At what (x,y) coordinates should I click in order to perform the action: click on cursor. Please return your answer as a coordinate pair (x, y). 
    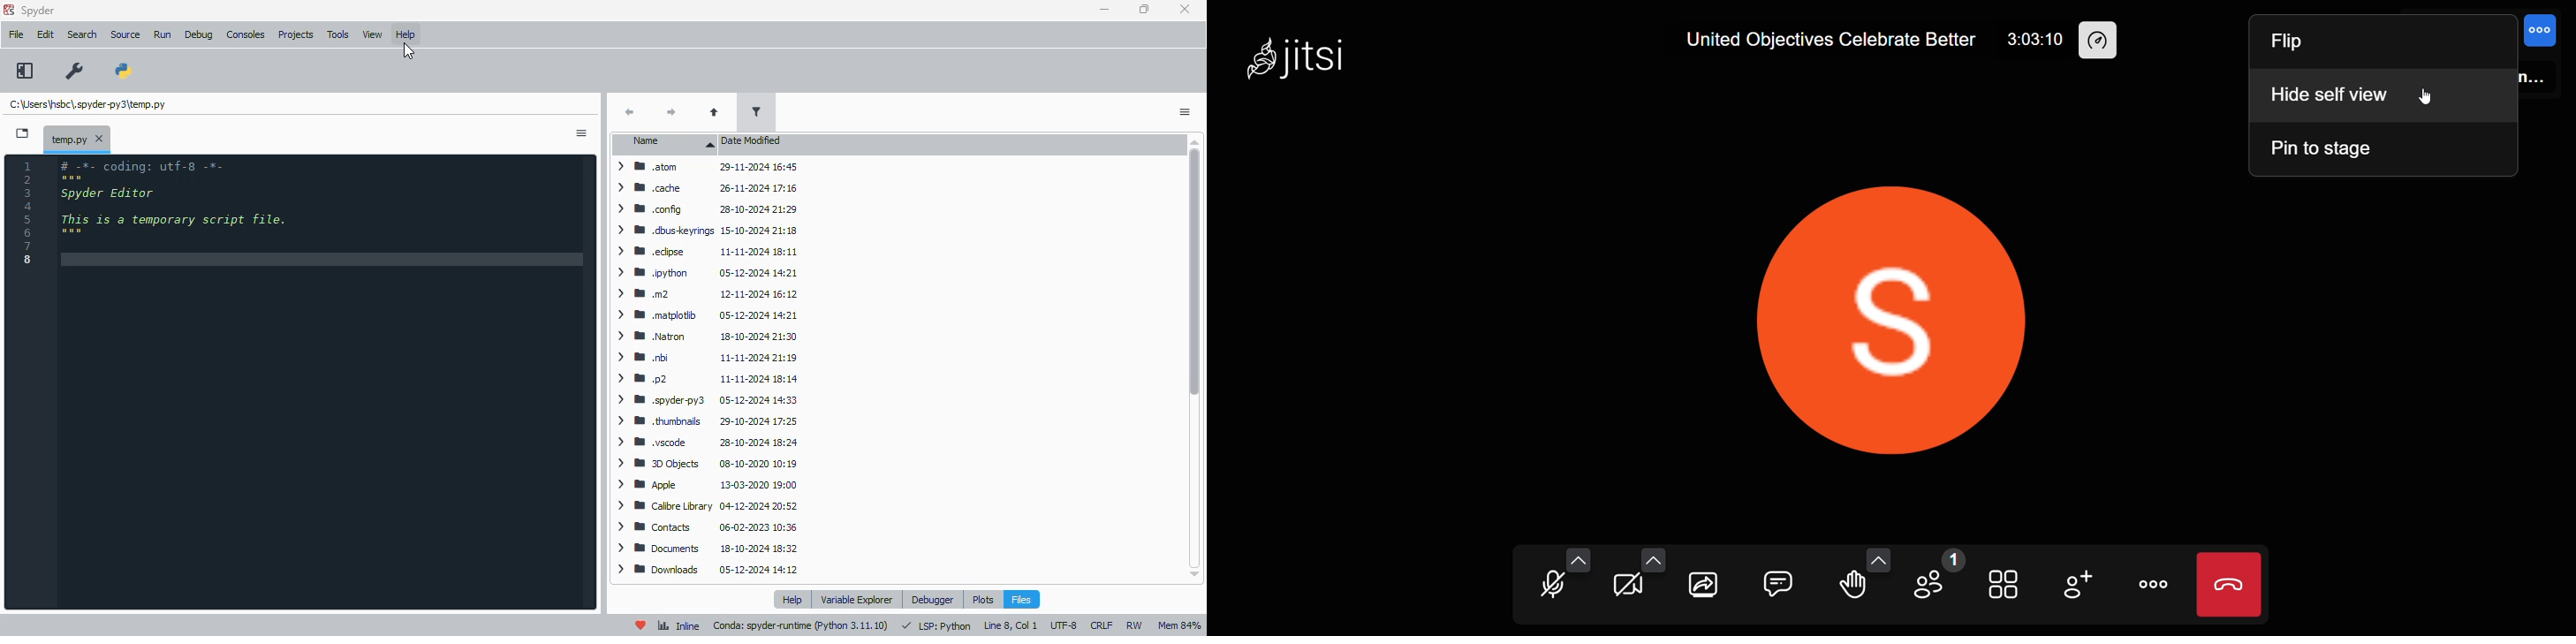
    Looking at the image, I should click on (409, 52).